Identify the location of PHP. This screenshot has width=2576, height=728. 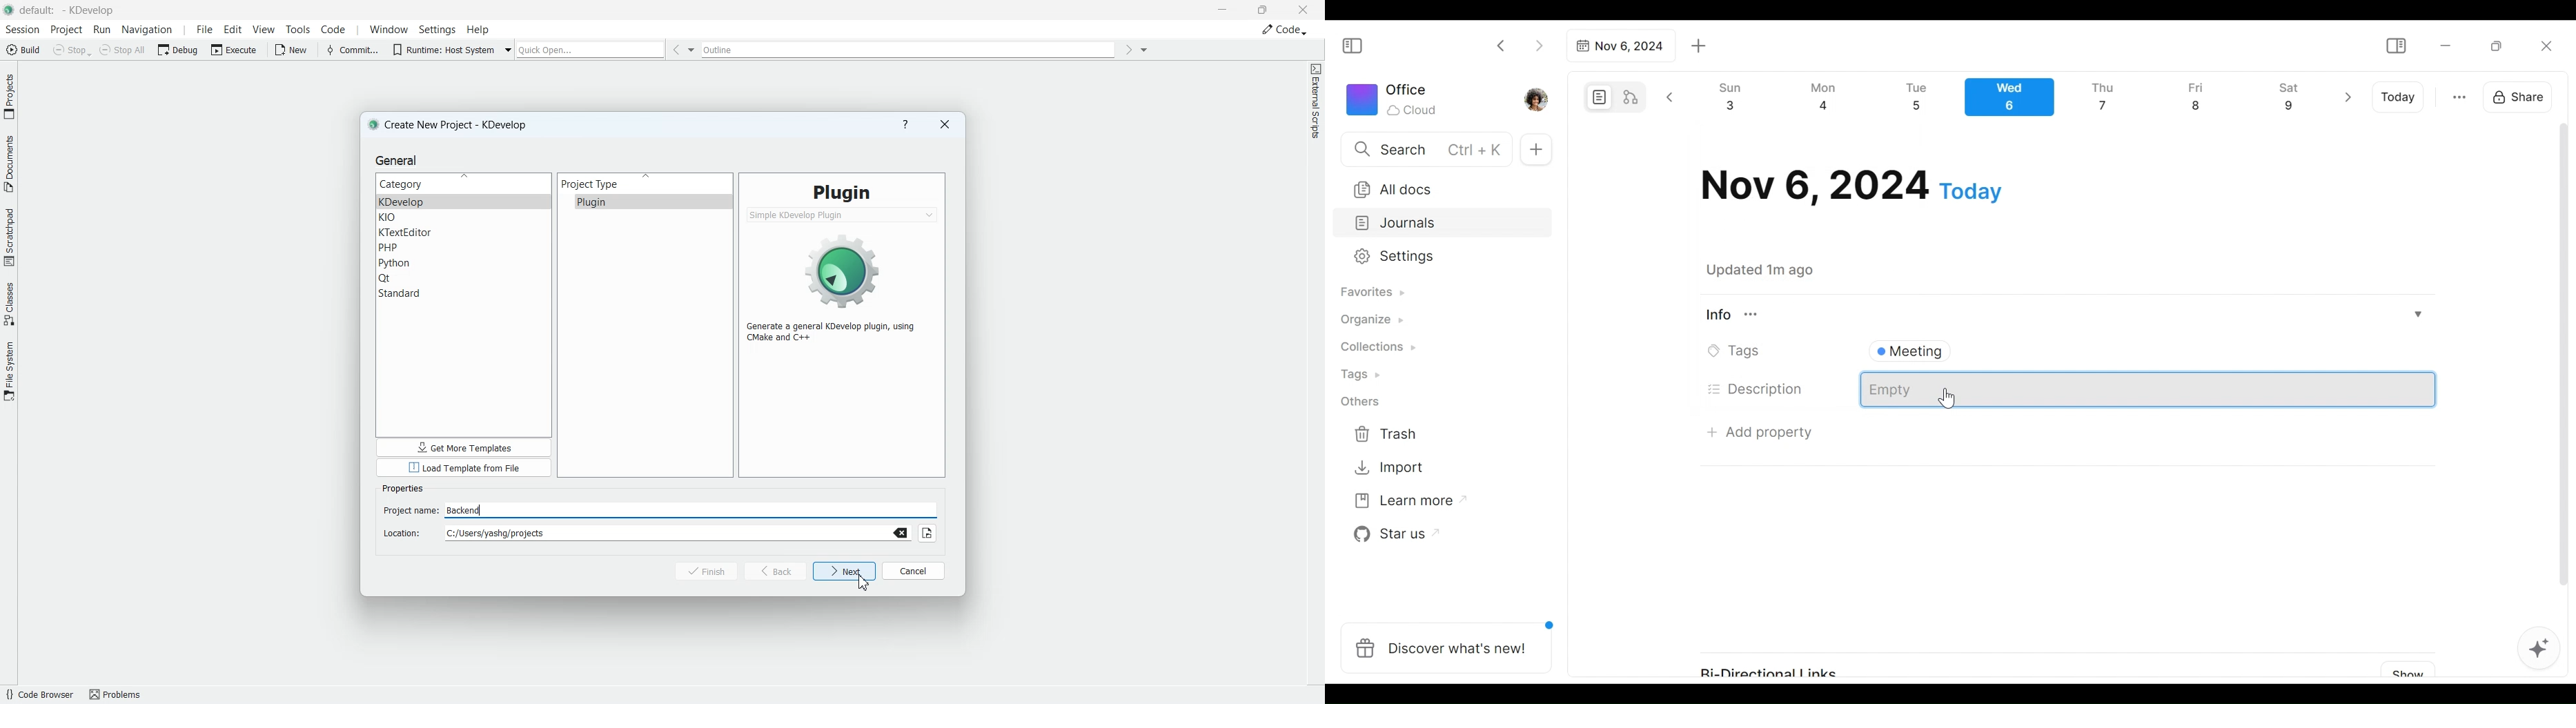
(464, 248).